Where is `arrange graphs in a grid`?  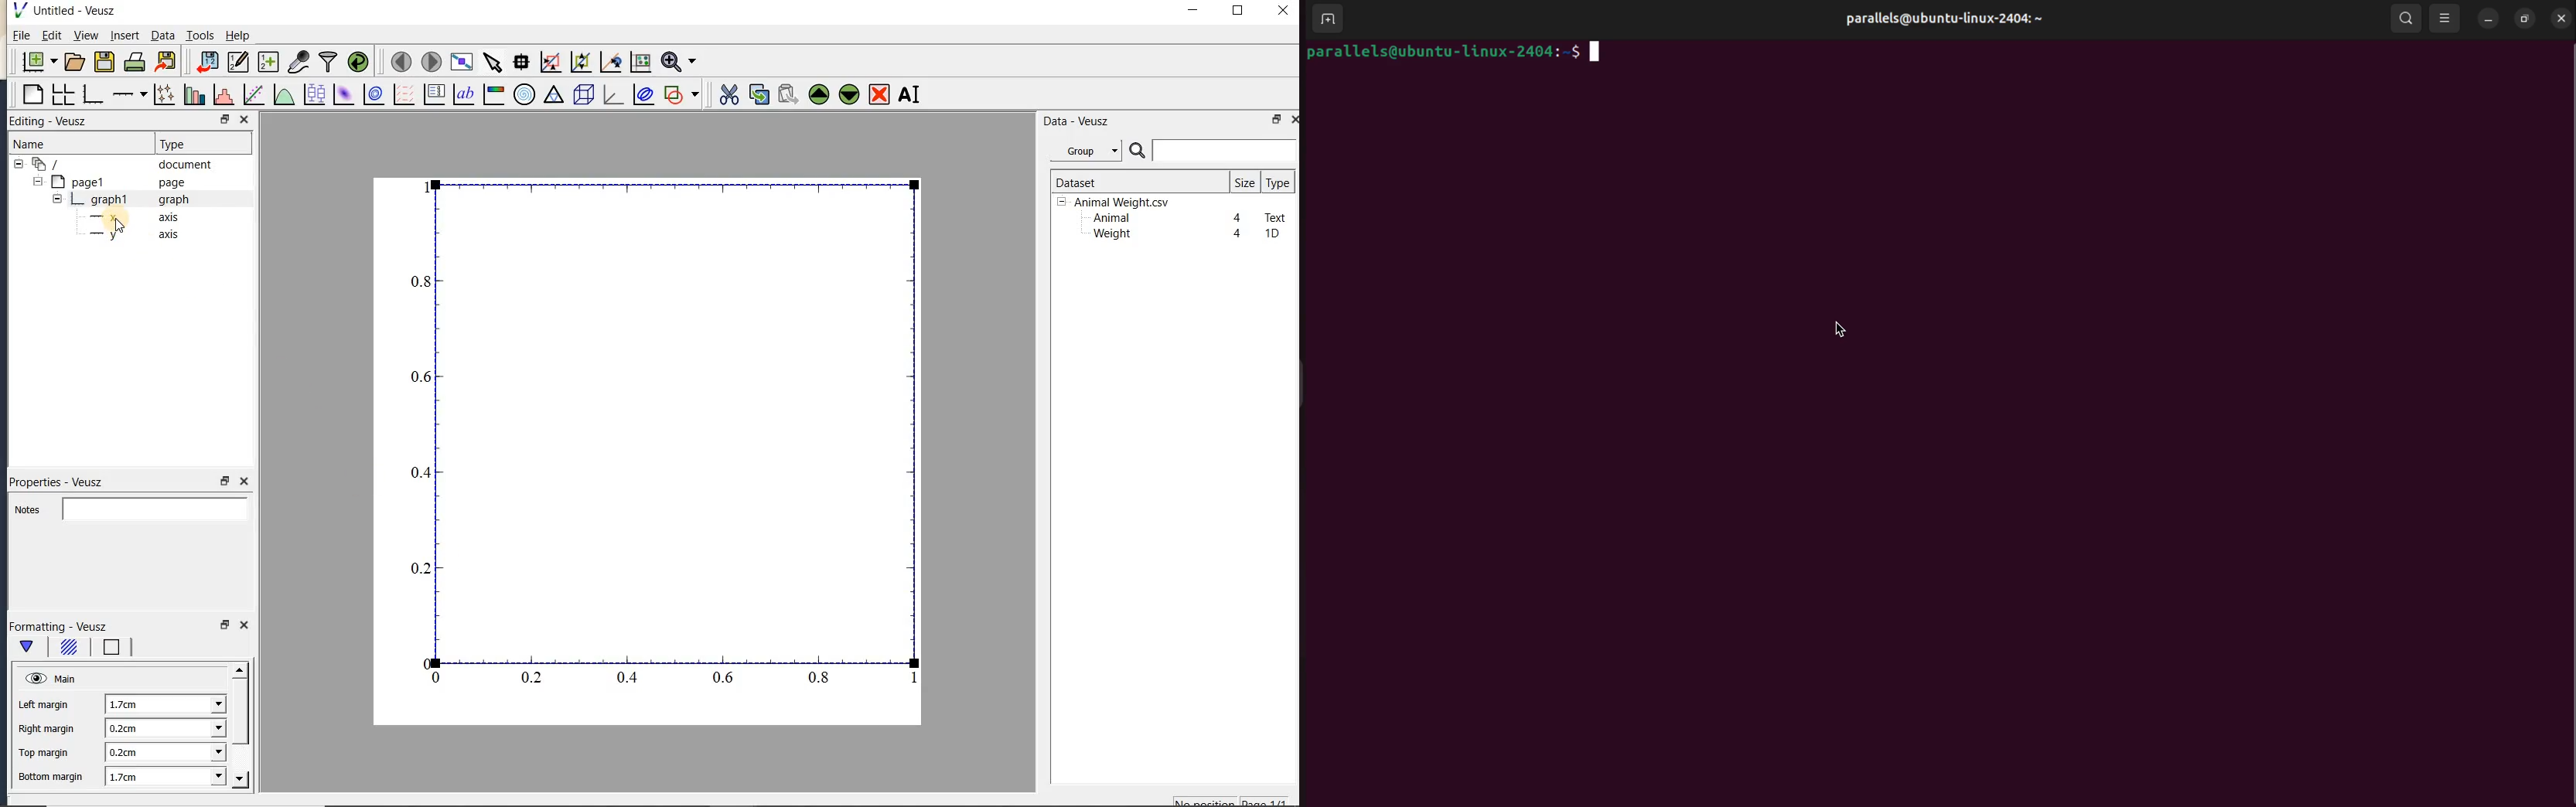 arrange graphs in a grid is located at coordinates (62, 94).